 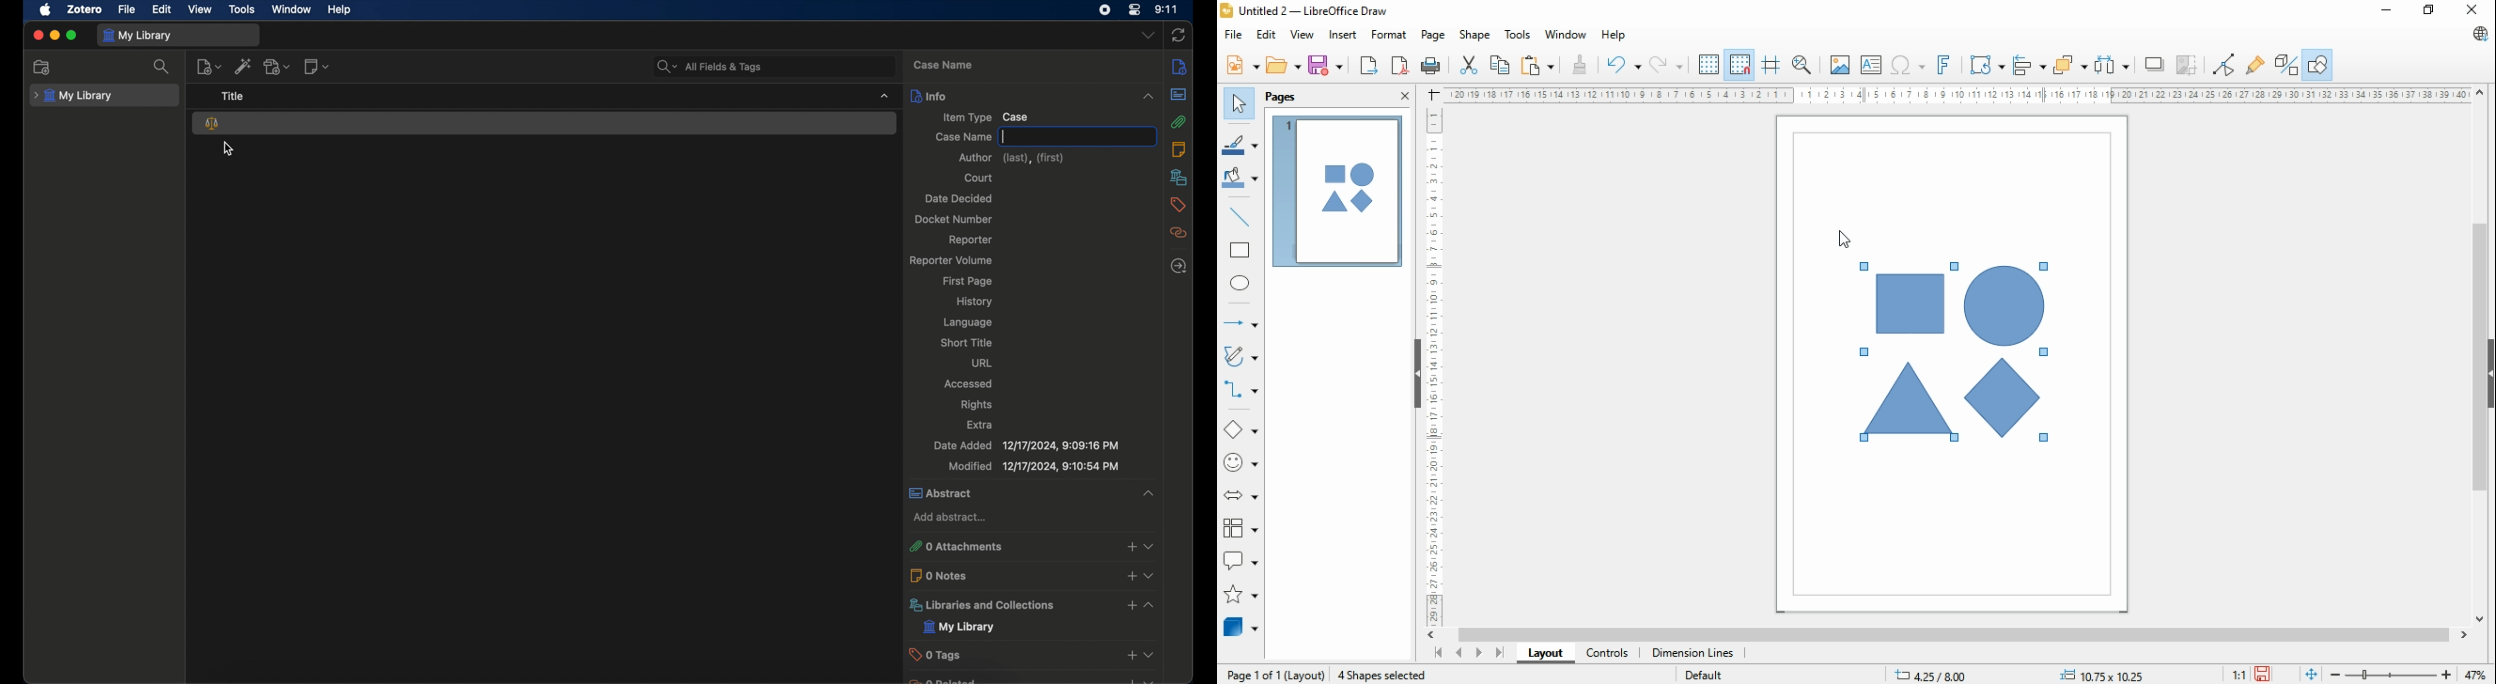 I want to click on layout, so click(x=1541, y=654).